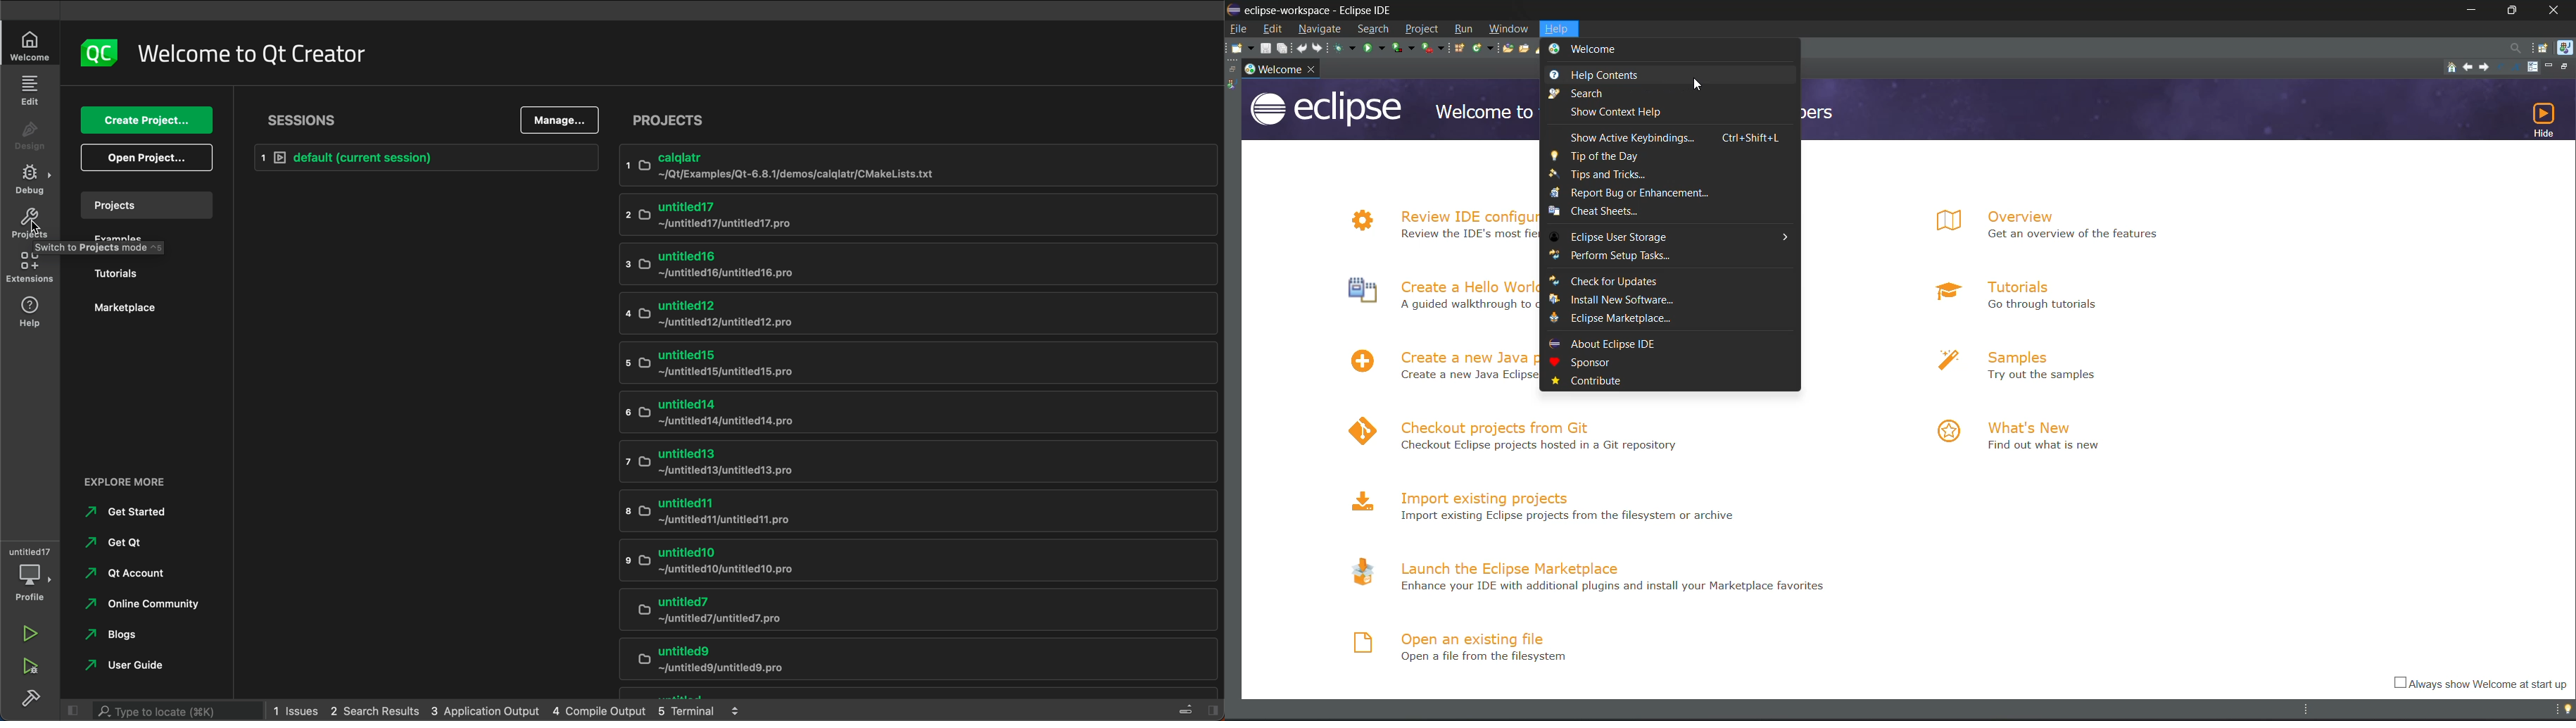  What do you see at coordinates (2022, 287) in the screenshot?
I see `tutorials` at bounding box center [2022, 287].